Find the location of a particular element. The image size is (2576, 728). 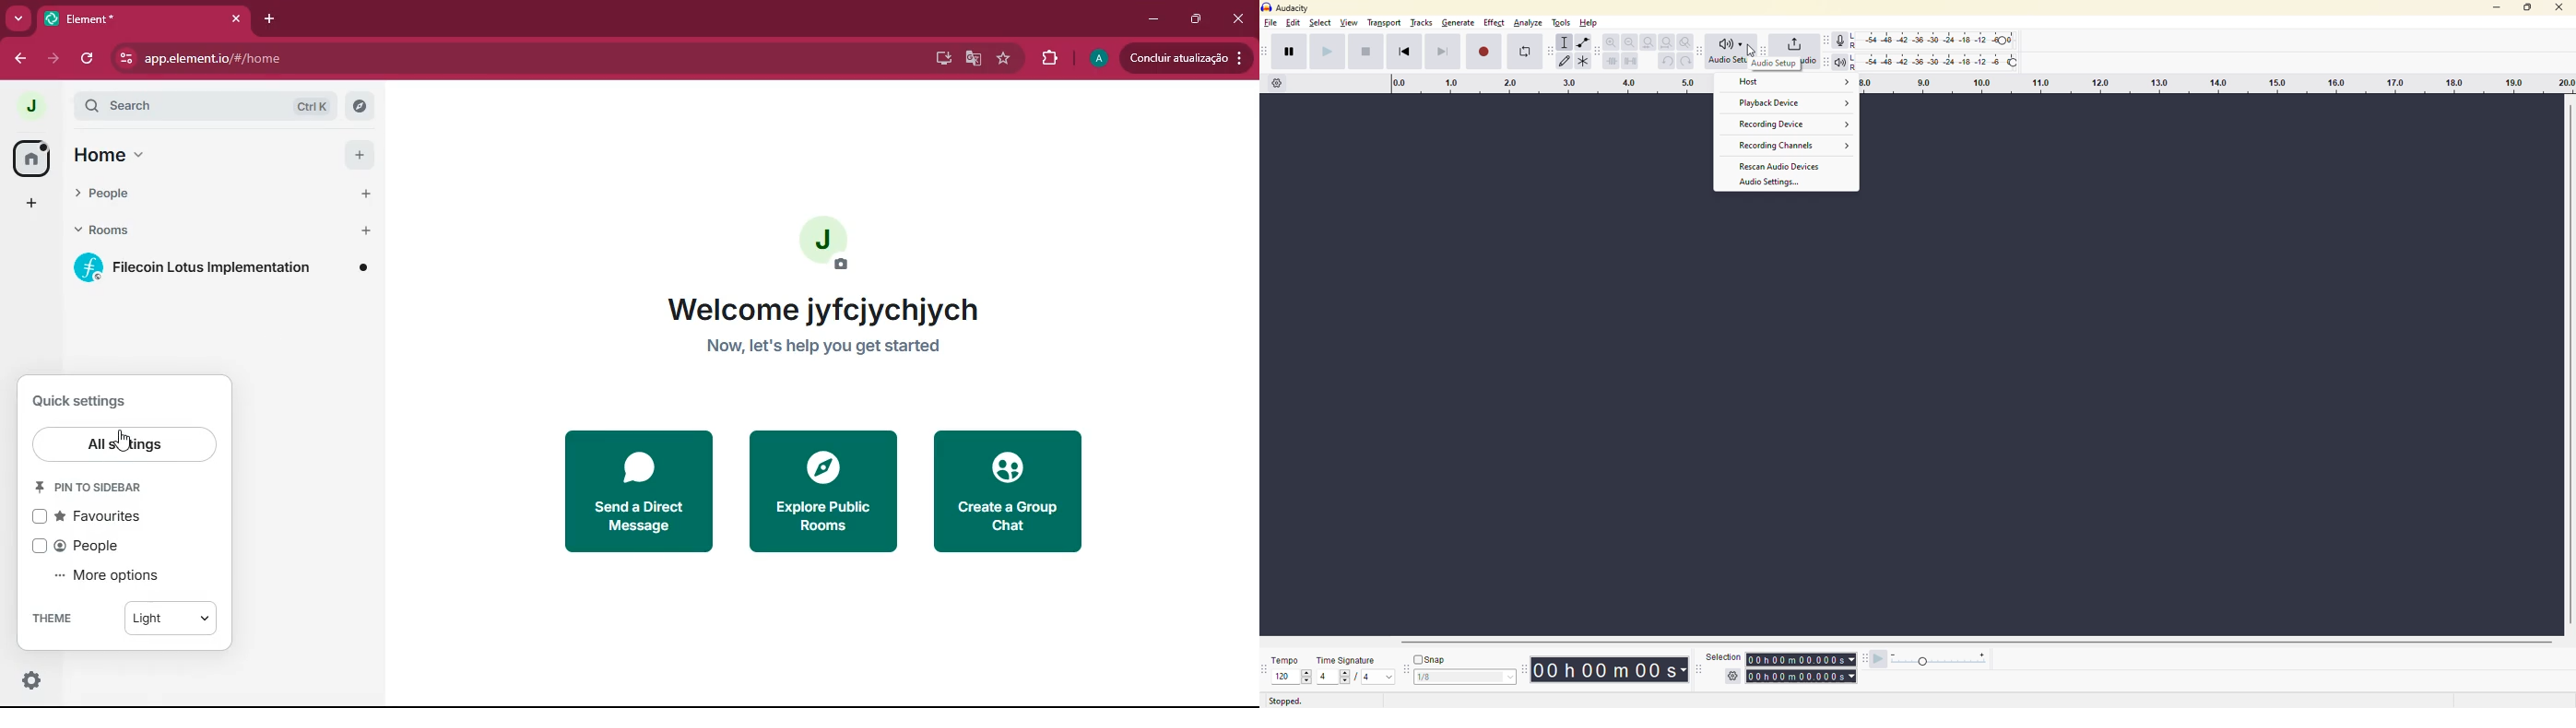

maximize is located at coordinates (1194, 18).